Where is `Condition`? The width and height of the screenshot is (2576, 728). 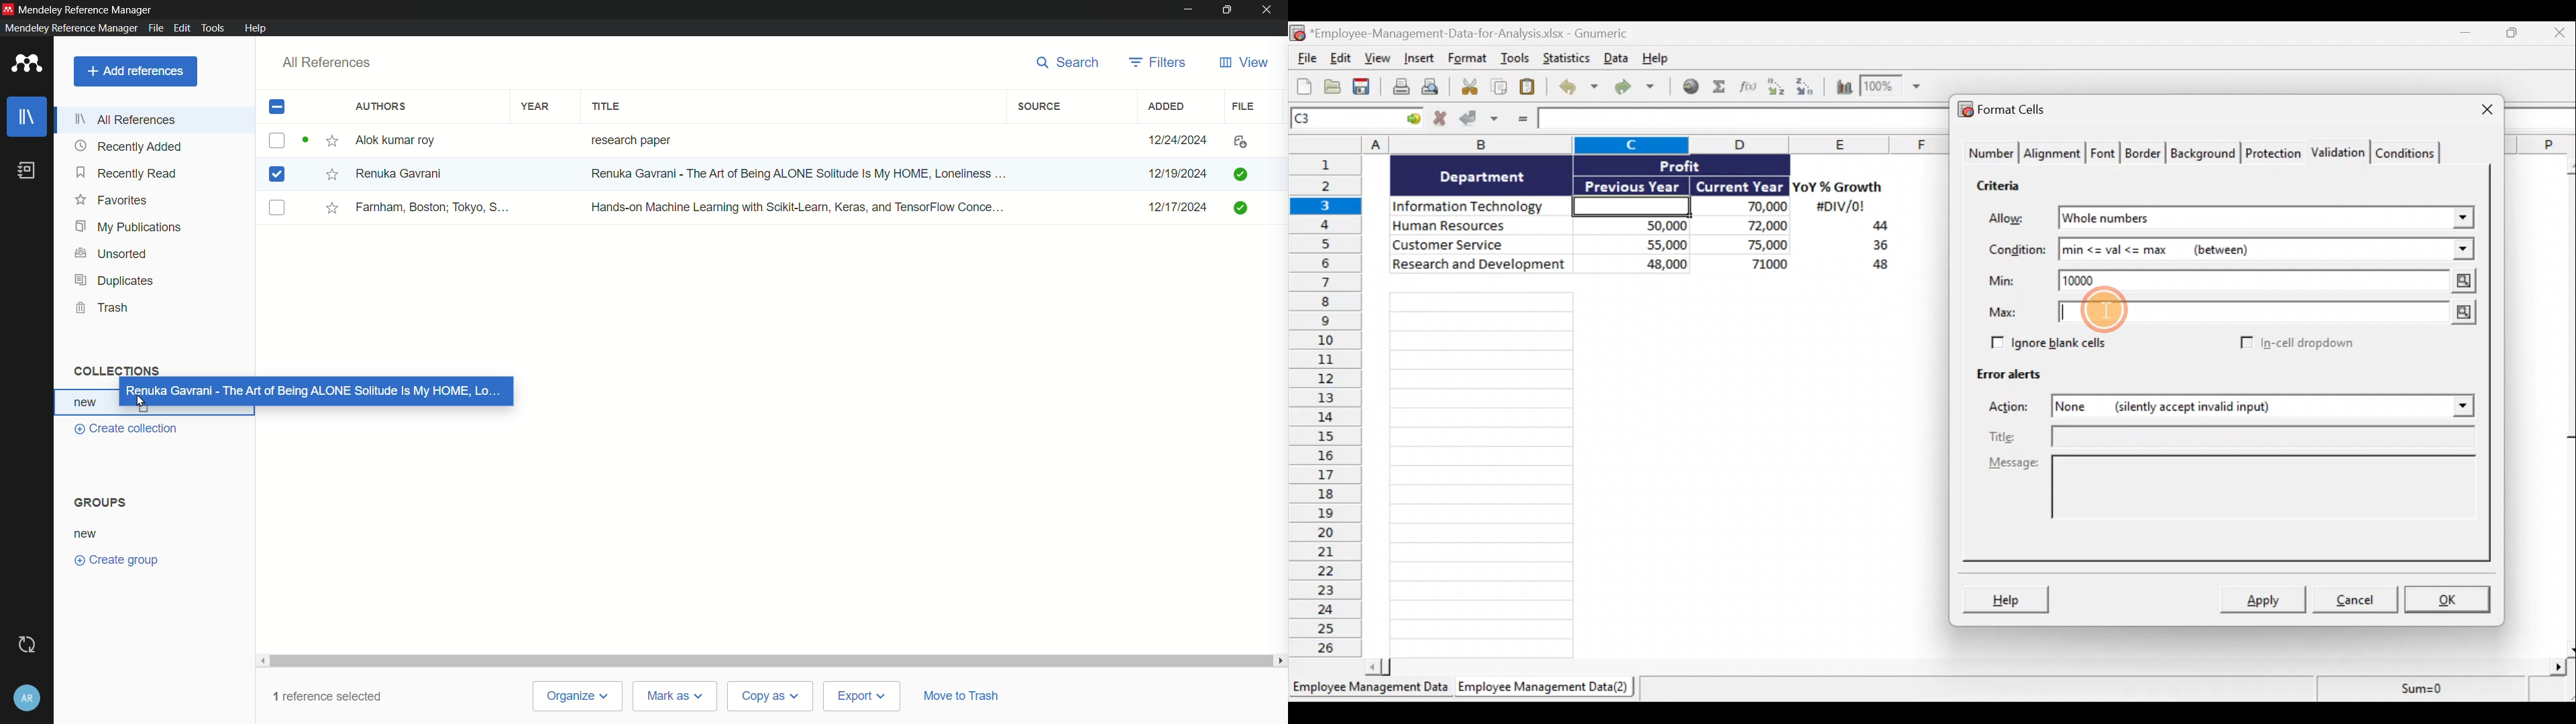 Condition is located at coordinates (2016, 250).